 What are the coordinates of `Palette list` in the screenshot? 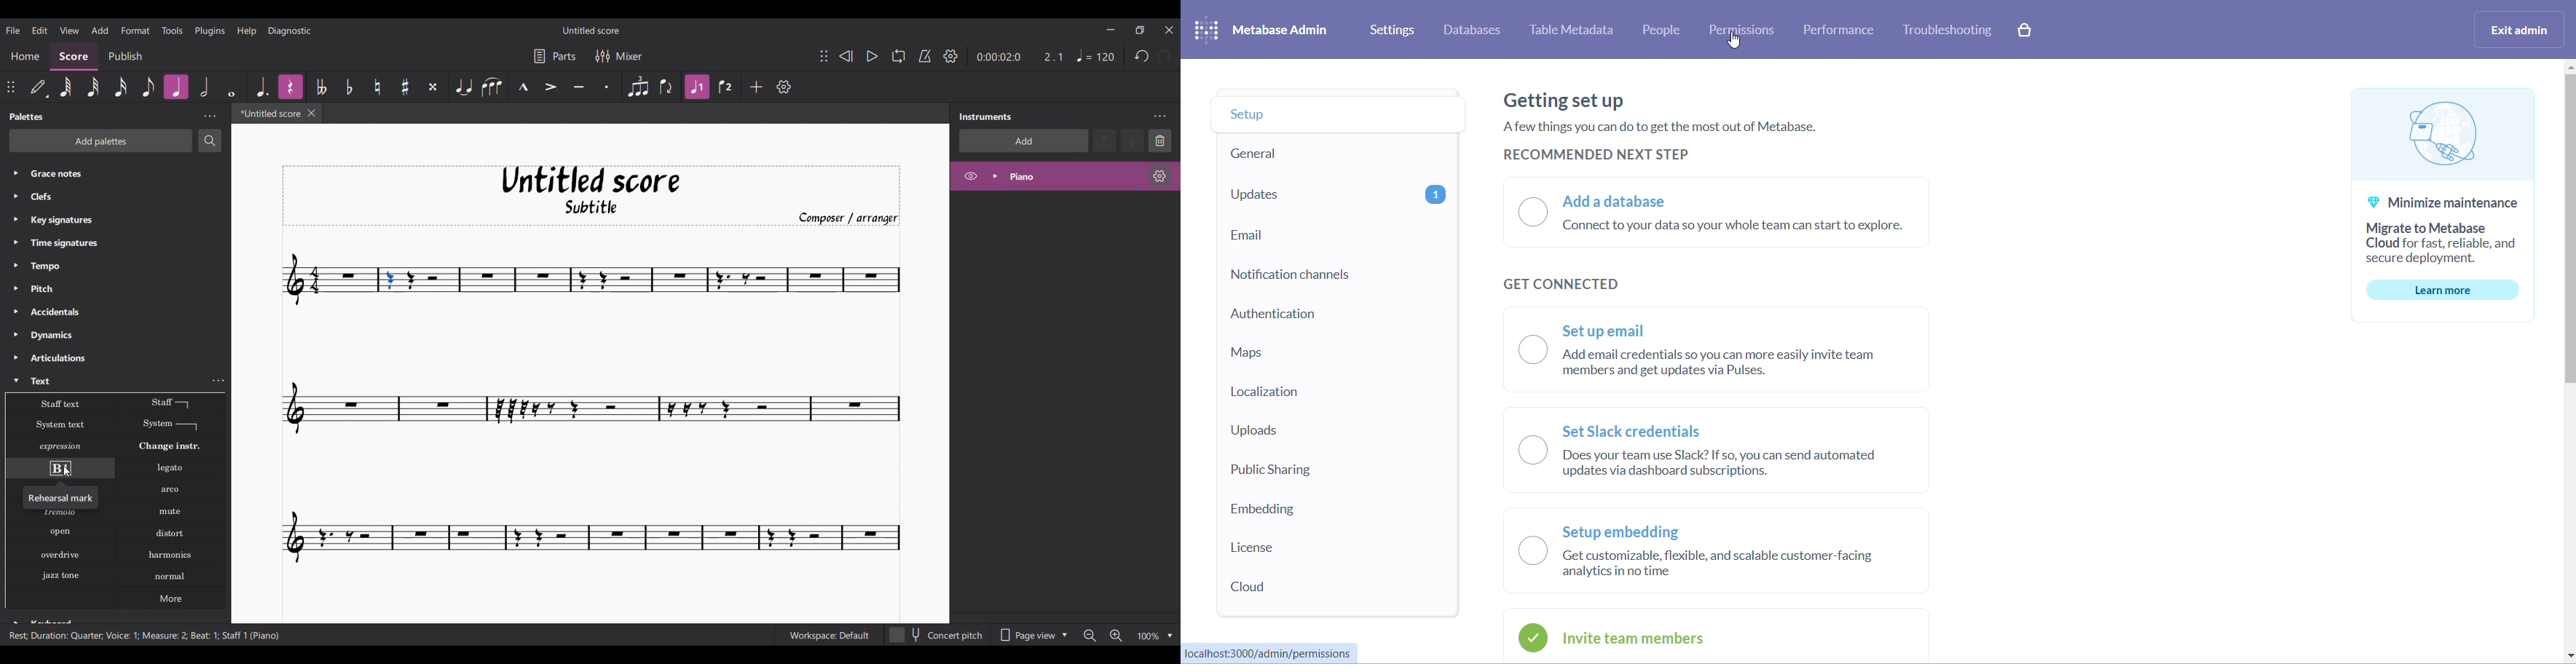 It's located at (113, 279).